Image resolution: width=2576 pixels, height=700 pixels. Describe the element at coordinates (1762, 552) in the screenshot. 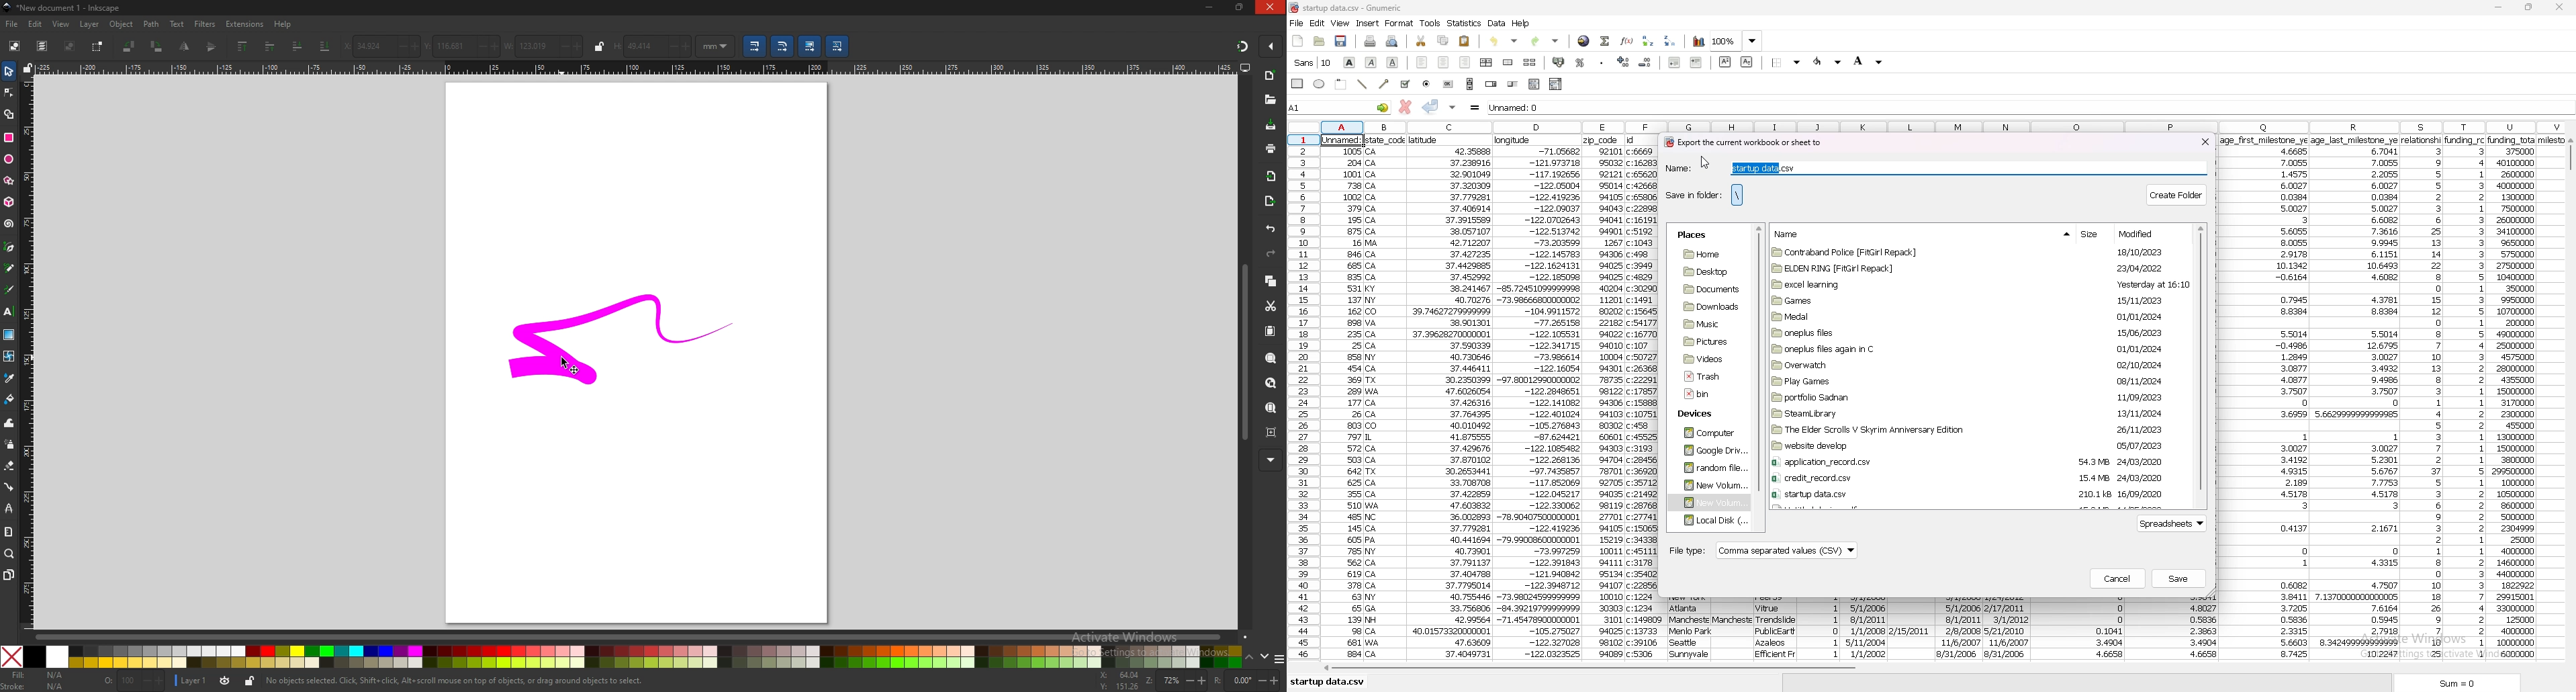

I see `file type` at that location.